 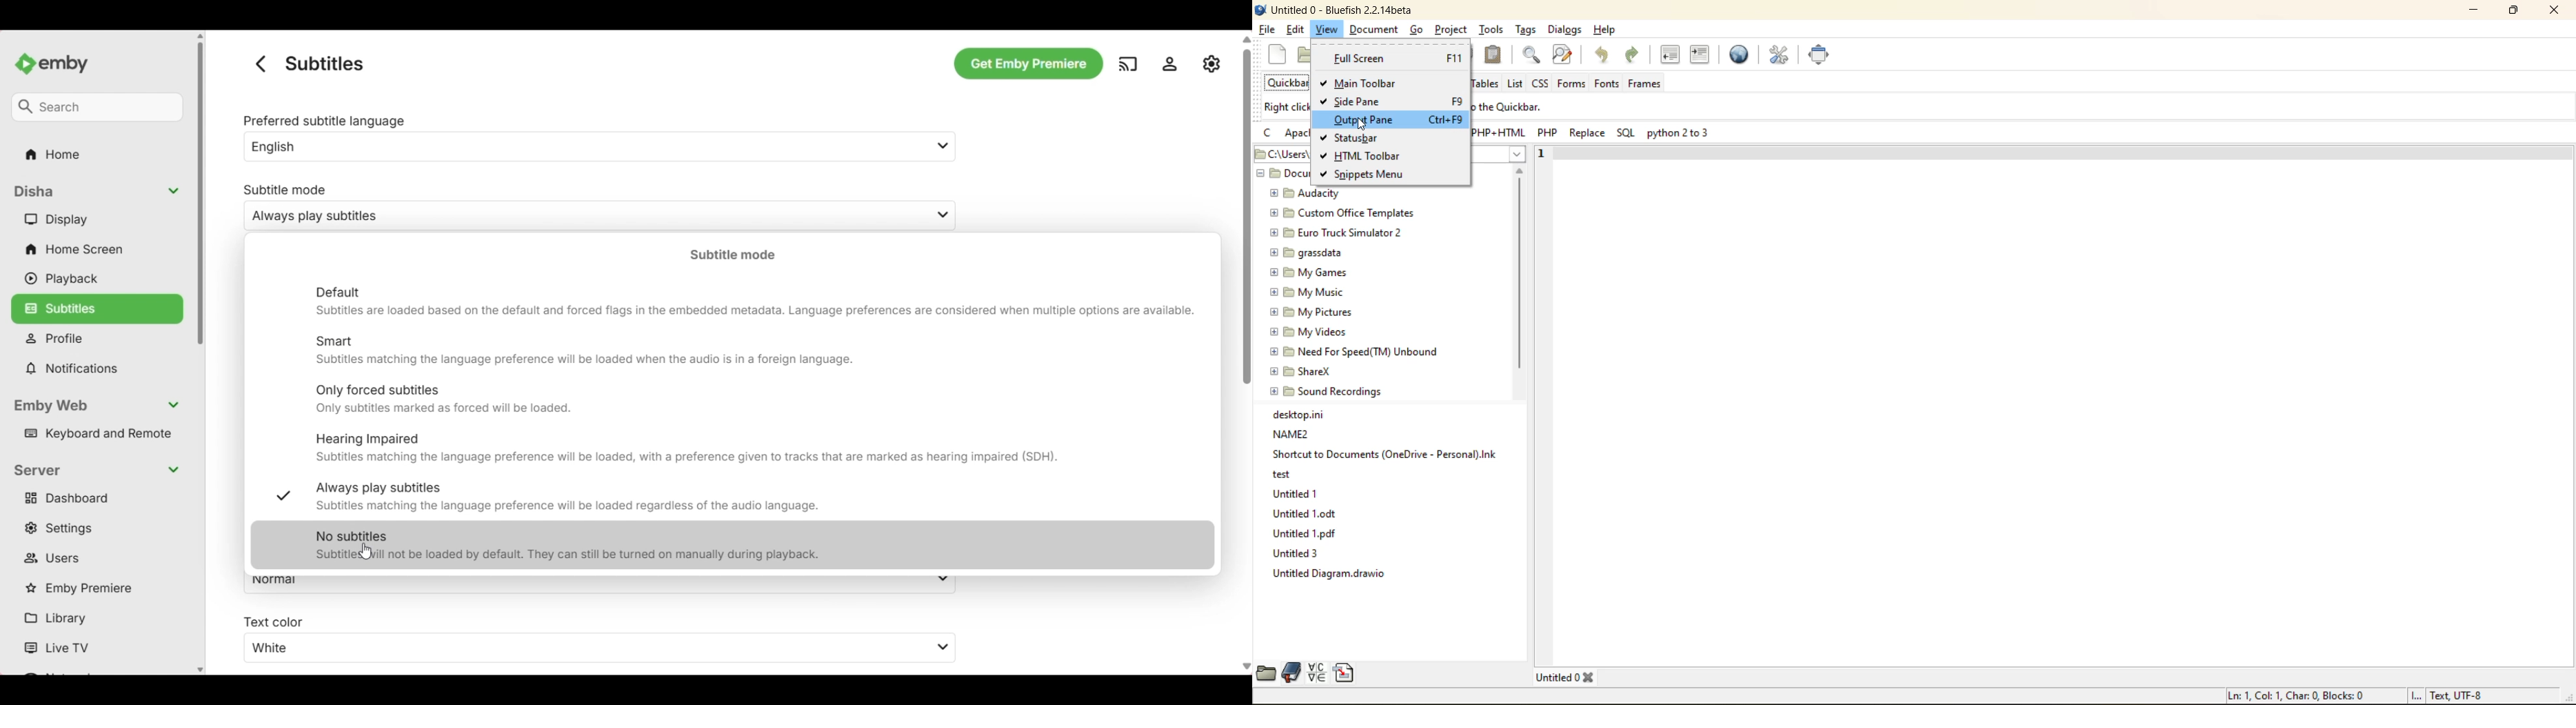 I want to click on My Pictures, so click(x=1316, y=312).